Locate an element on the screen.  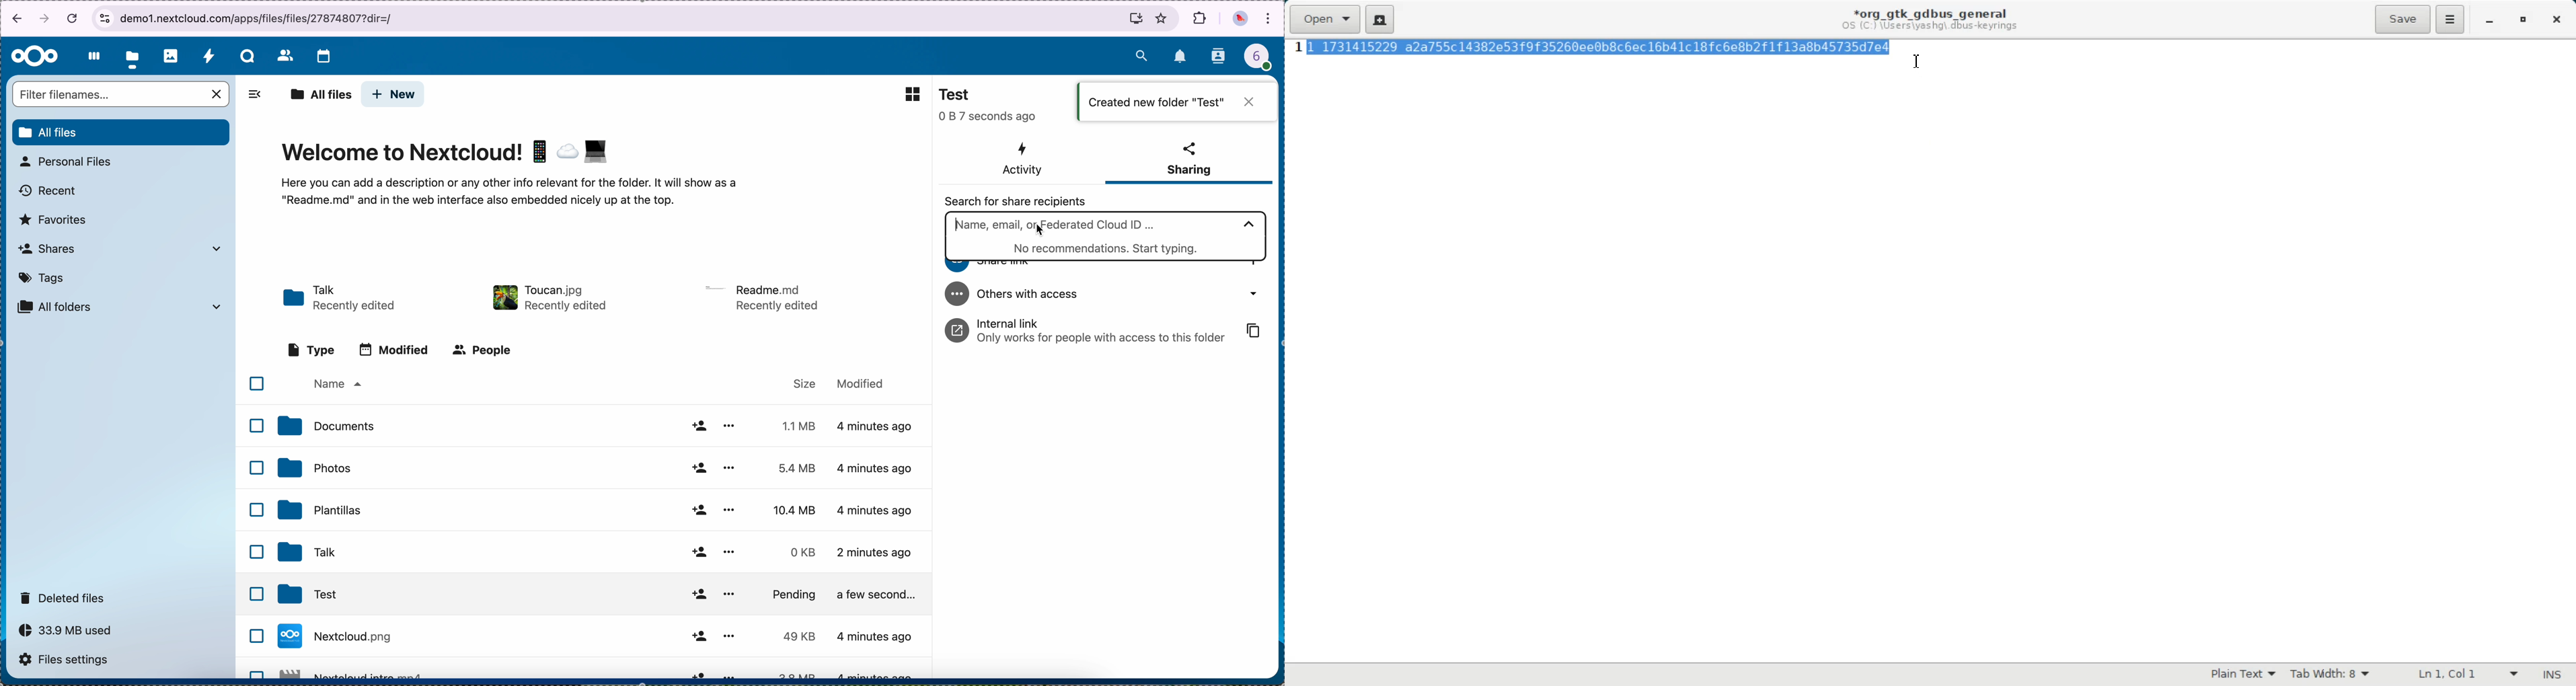
profile is located at coordinates (1264, 59).